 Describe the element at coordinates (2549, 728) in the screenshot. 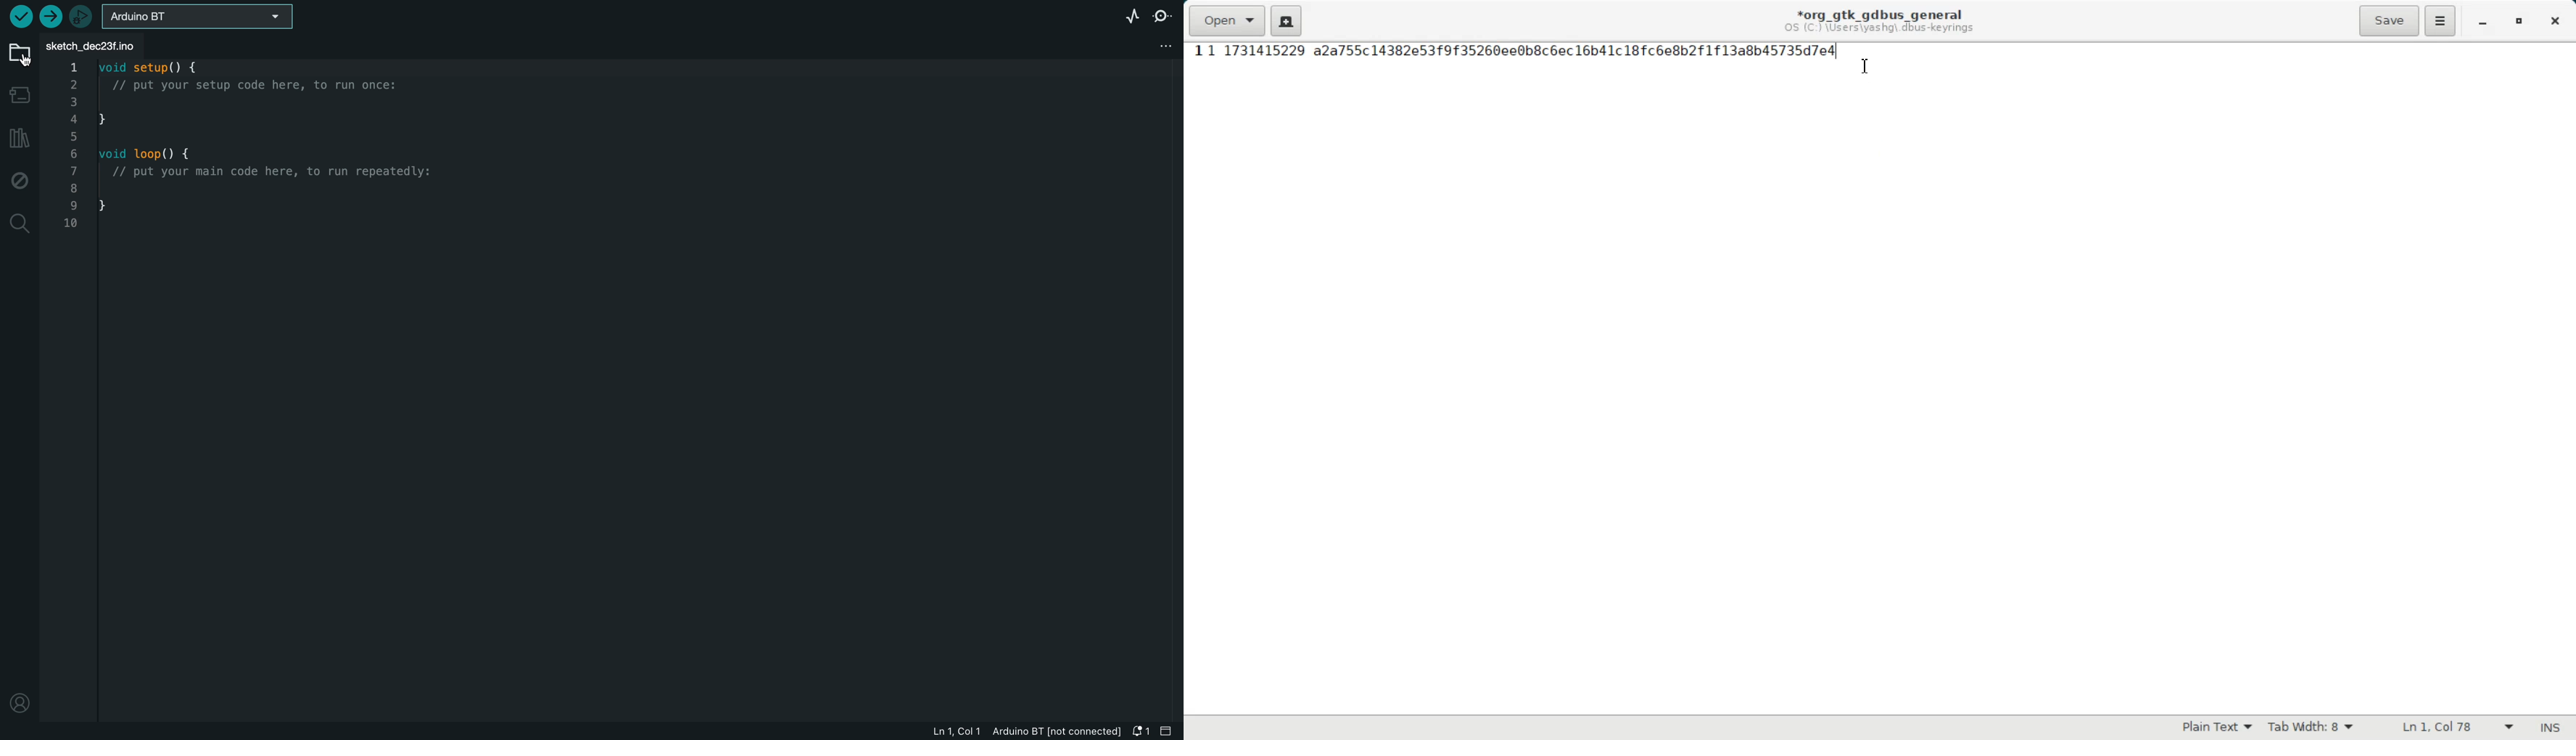

I see `Text` at that location.